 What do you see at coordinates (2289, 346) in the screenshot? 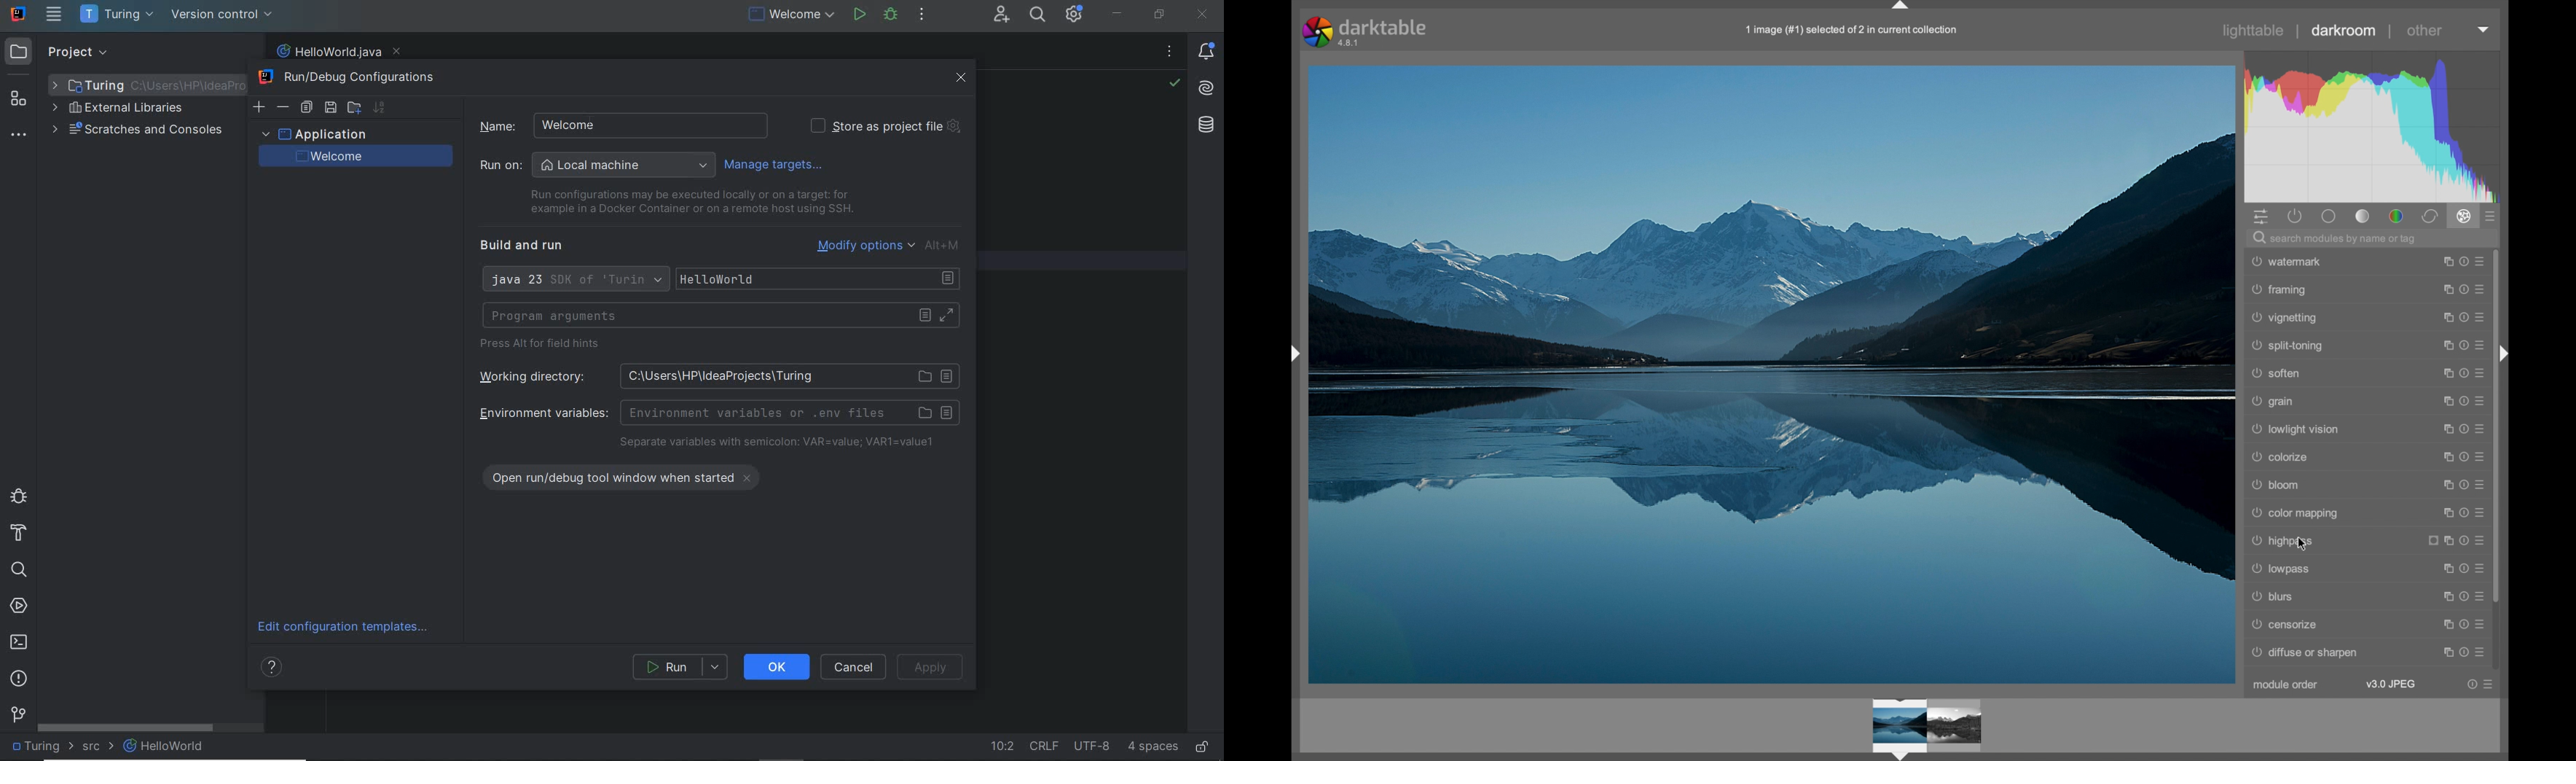
I see `split toning` at bounding box center [2289, 346].